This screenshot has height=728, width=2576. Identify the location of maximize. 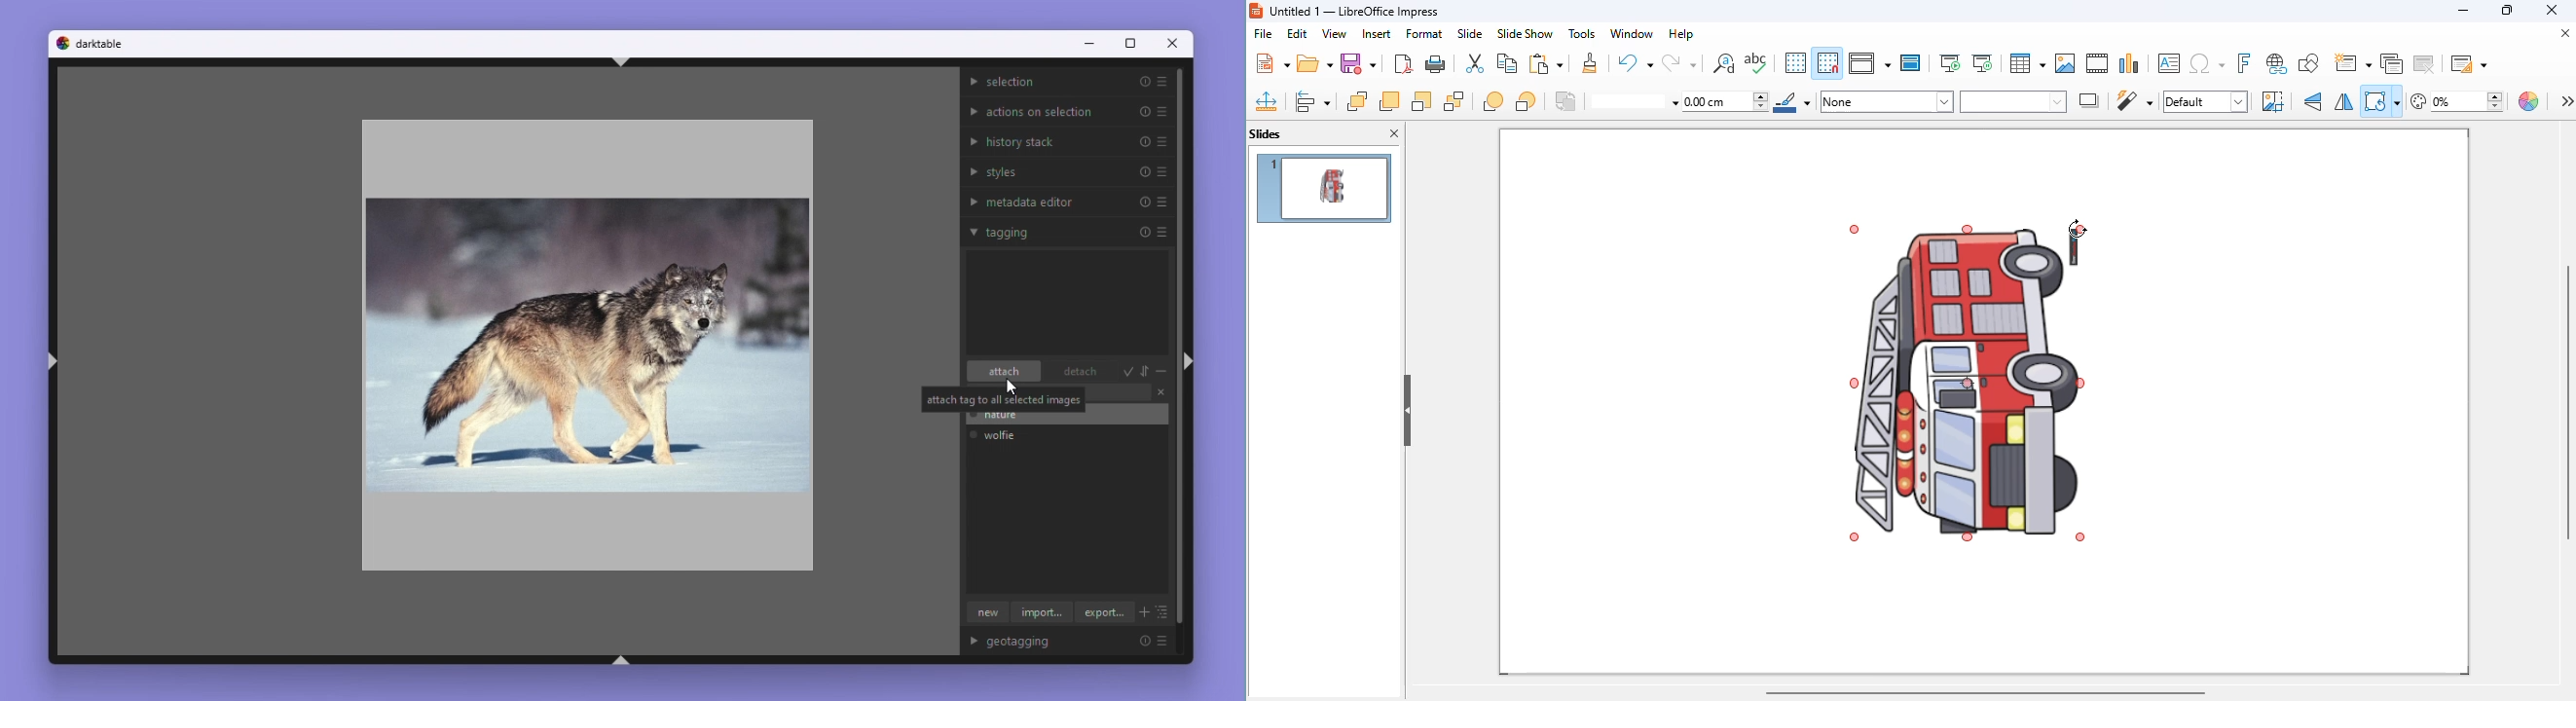
(2506, 10).